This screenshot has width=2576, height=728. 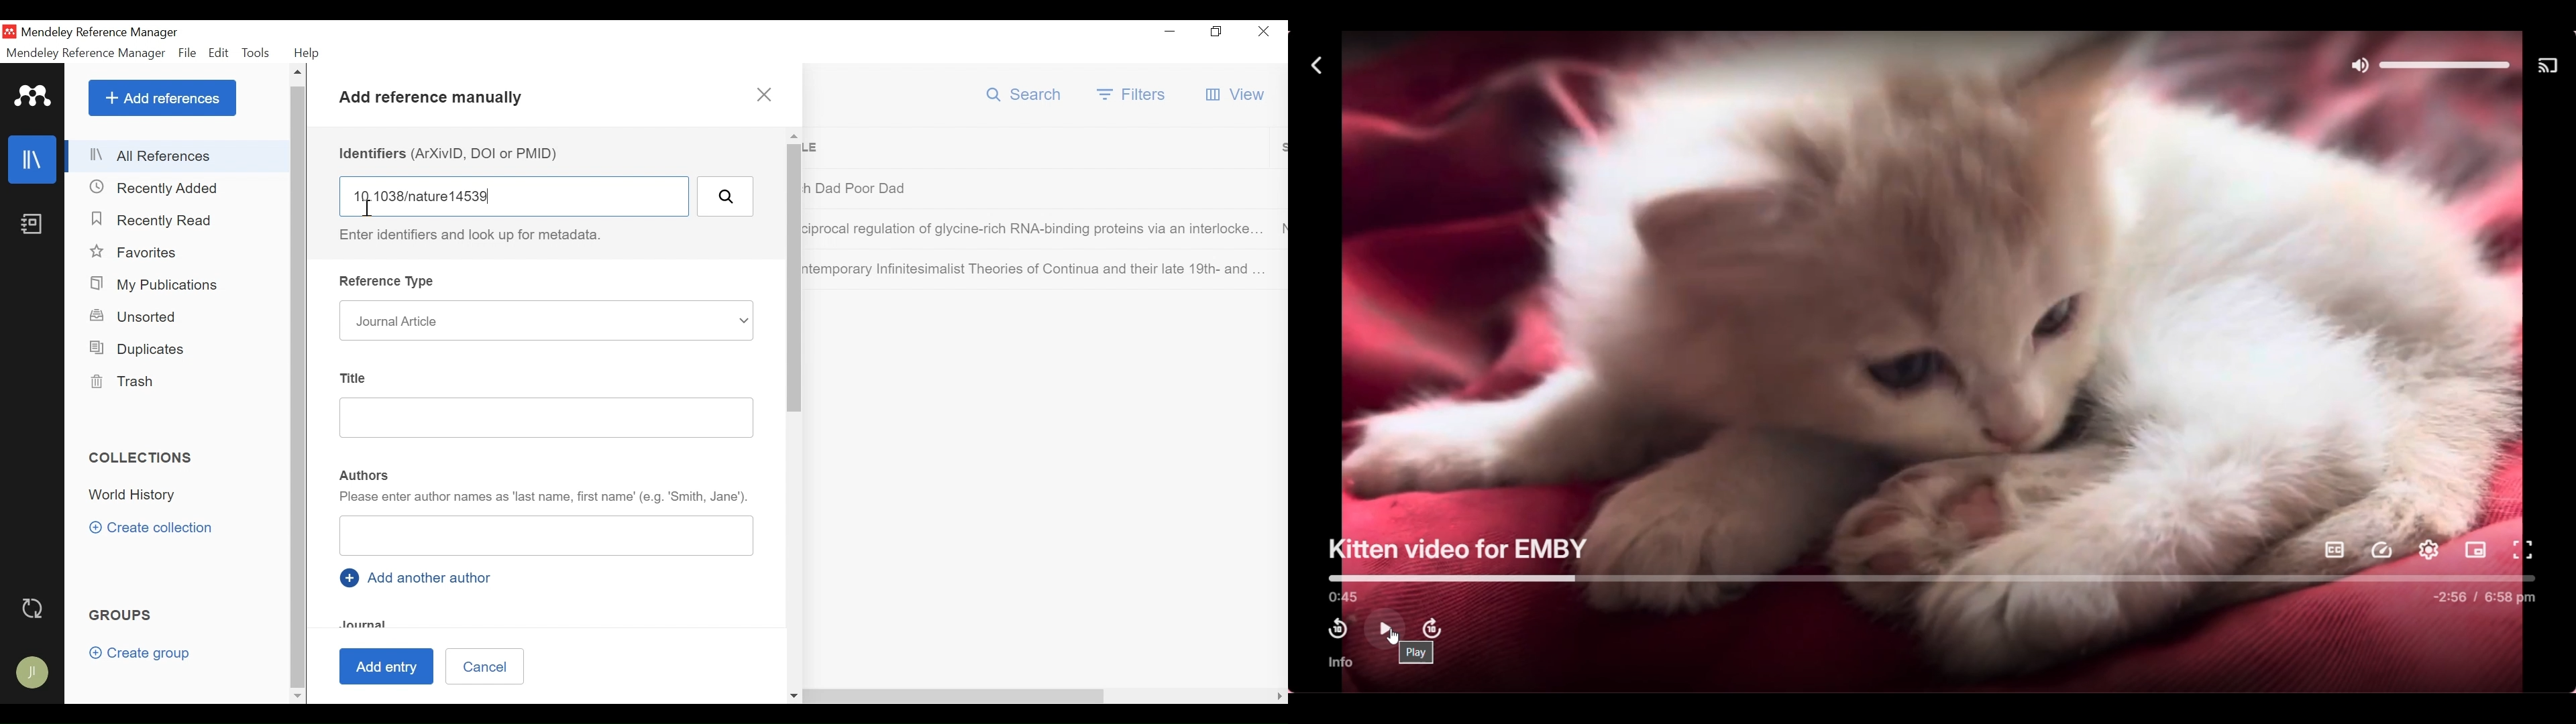 I want to click on Help, so click(x=307, y=53).